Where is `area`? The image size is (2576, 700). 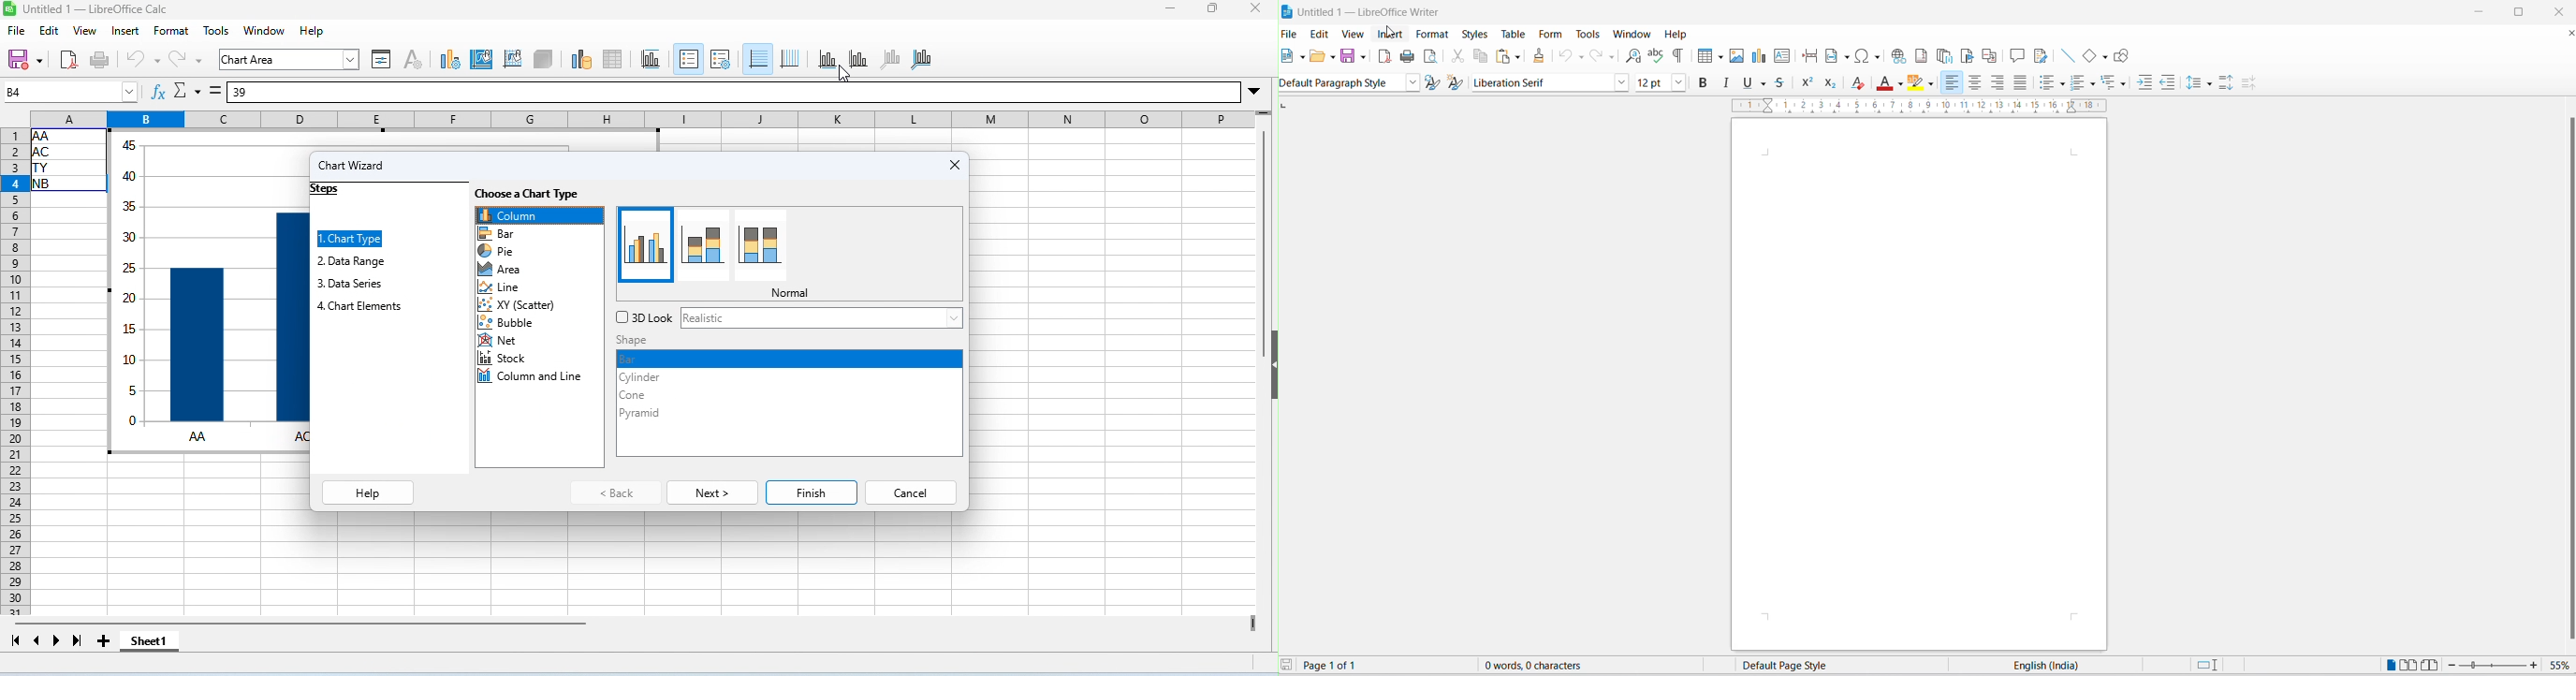
area is located at coordinates (504, 270).